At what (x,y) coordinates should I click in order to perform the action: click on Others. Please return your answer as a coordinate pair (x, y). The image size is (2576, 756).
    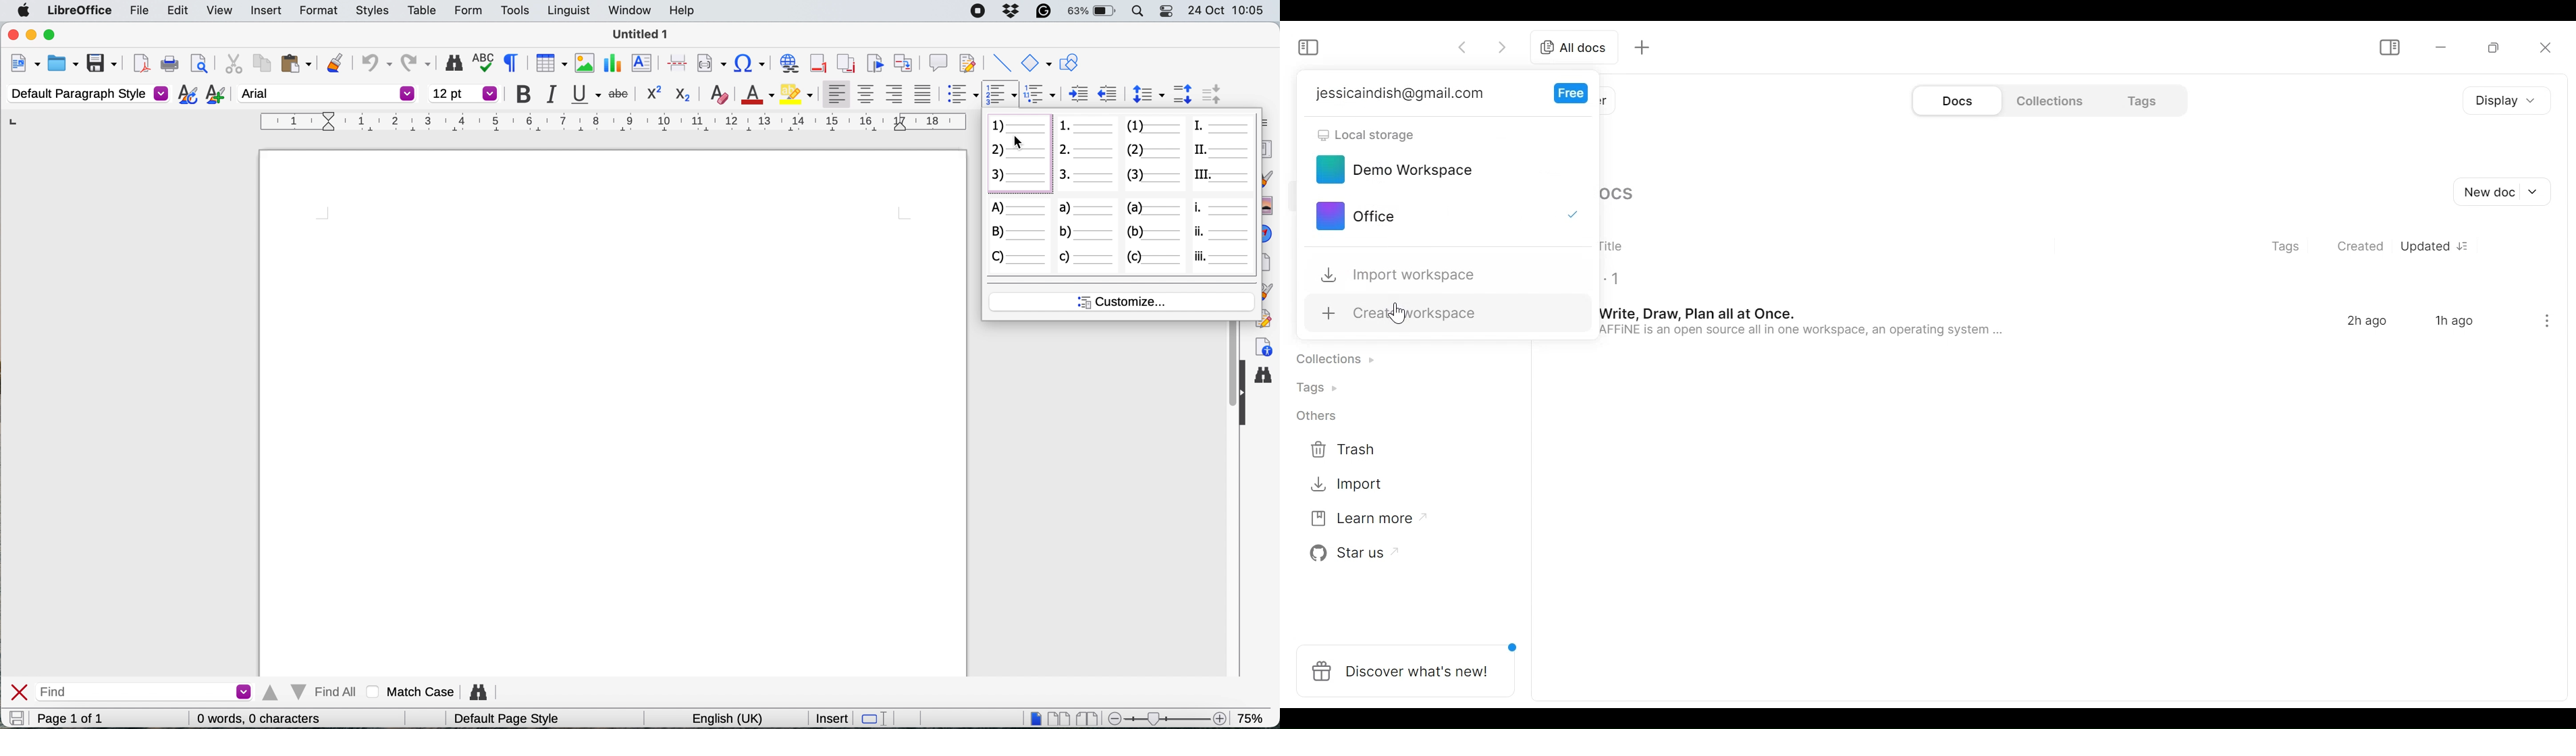
    Looking at the image, I should click on (1314, 415).